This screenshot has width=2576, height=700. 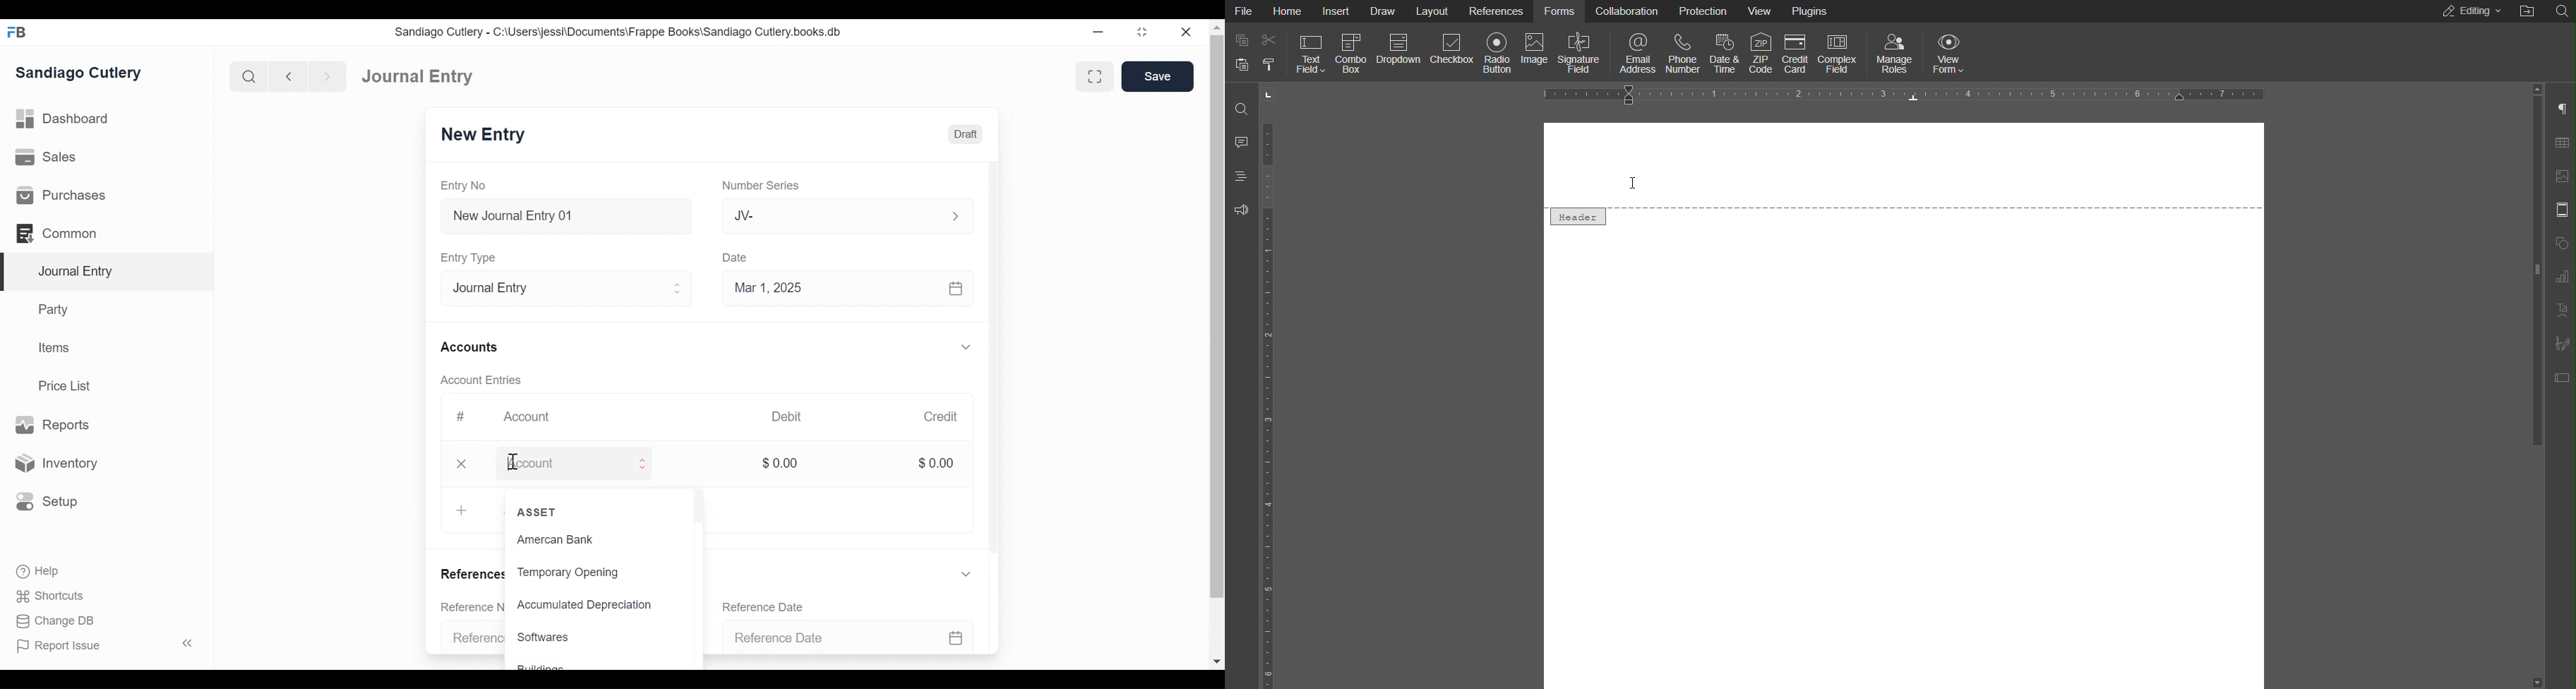 What do you see at coordinates (1629, 184) in the screenshot?
I see `cursor` at bounding box center [1629, 184].